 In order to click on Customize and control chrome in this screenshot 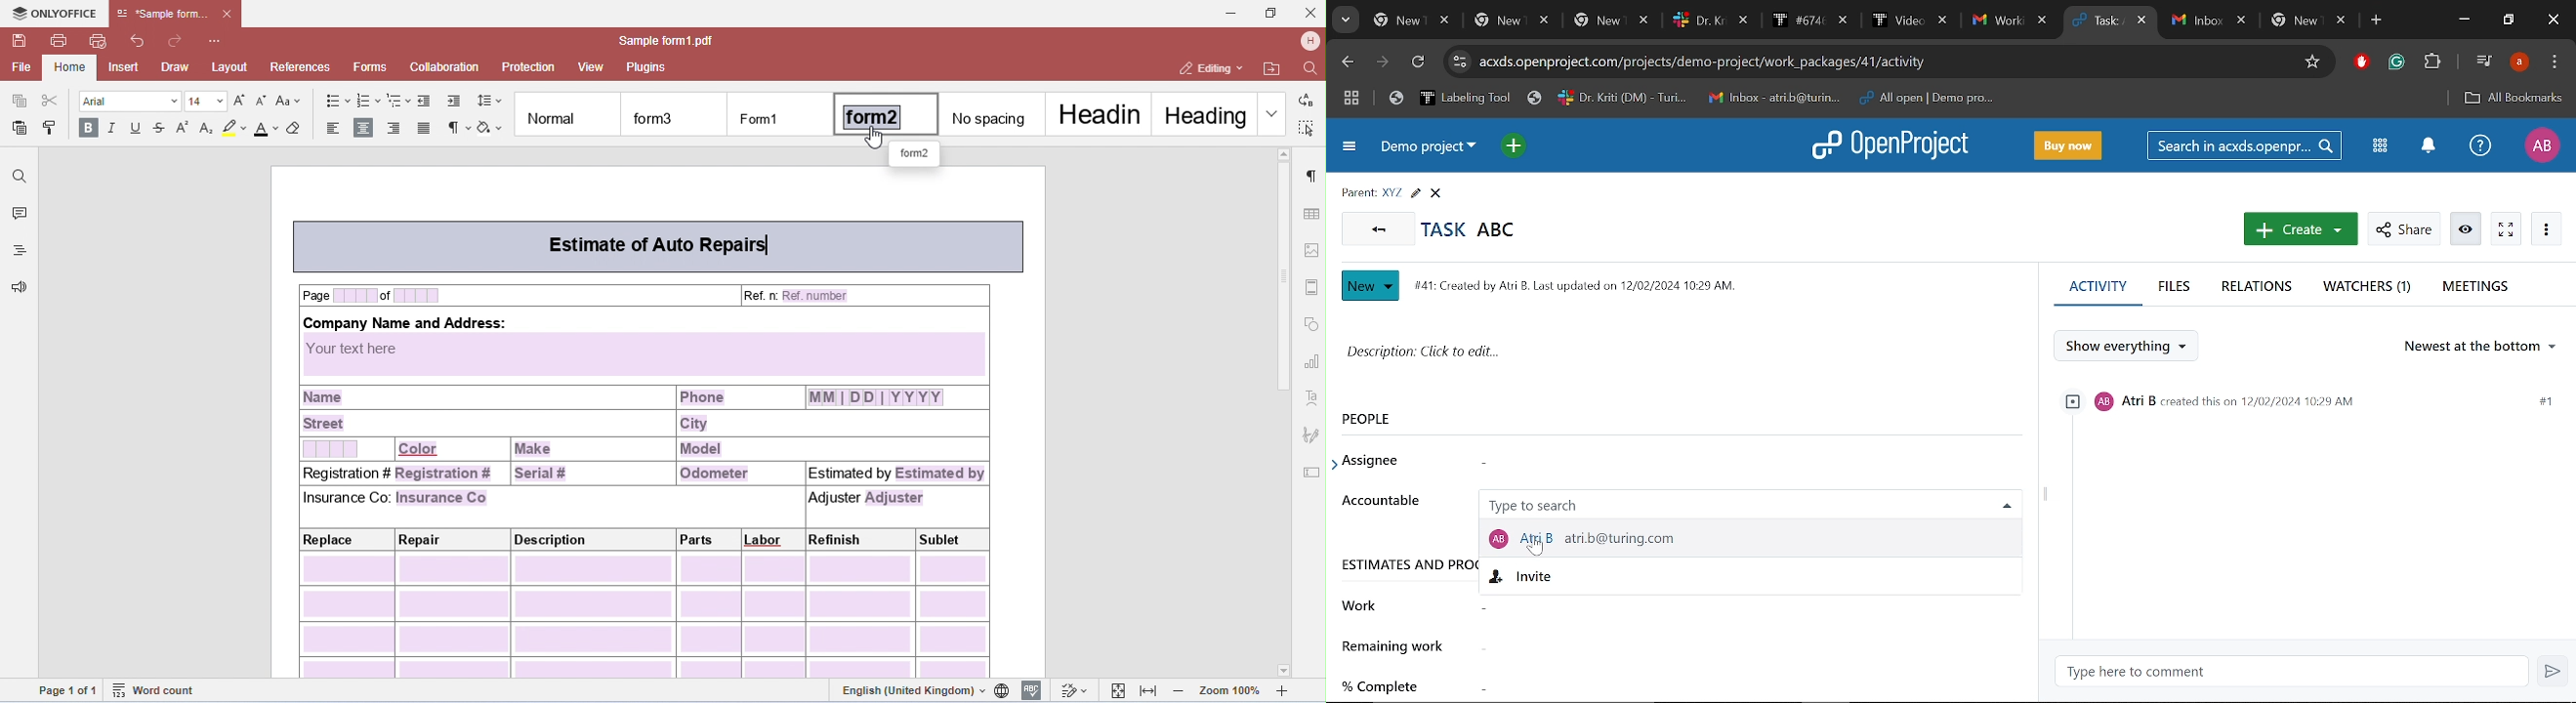, I will do `click(2555, 62)`.